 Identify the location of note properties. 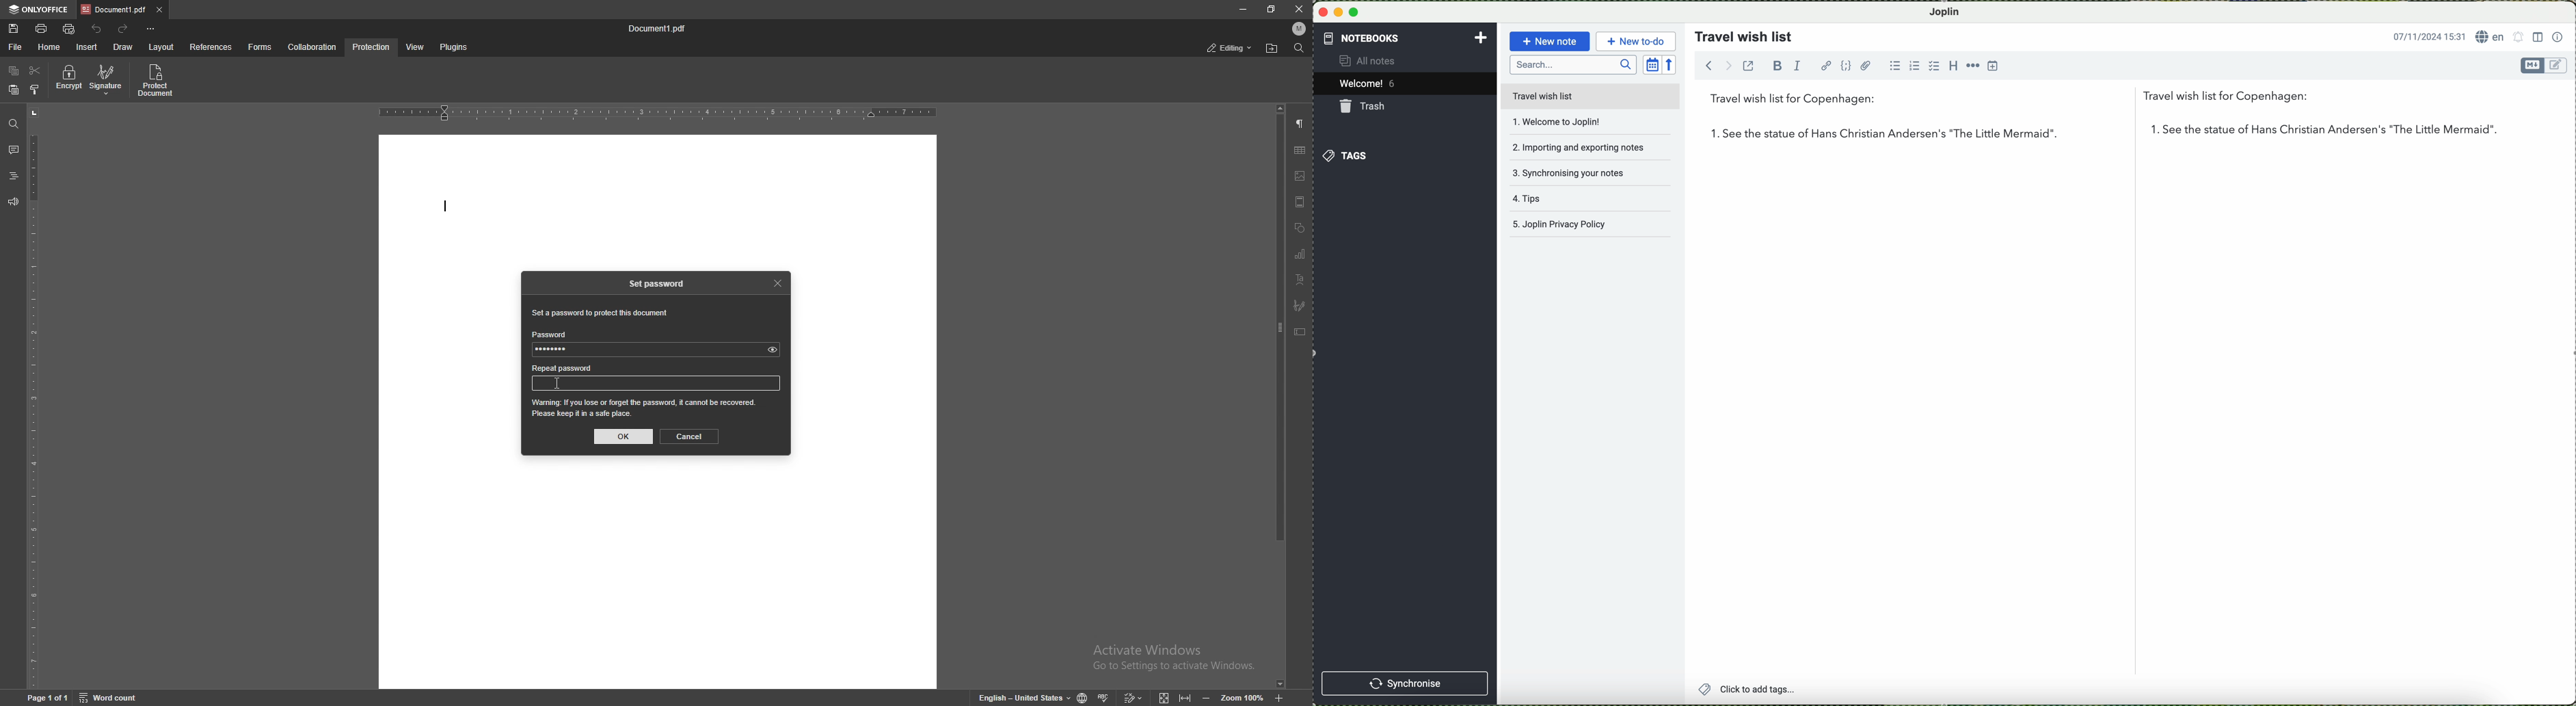
(2558, 36).